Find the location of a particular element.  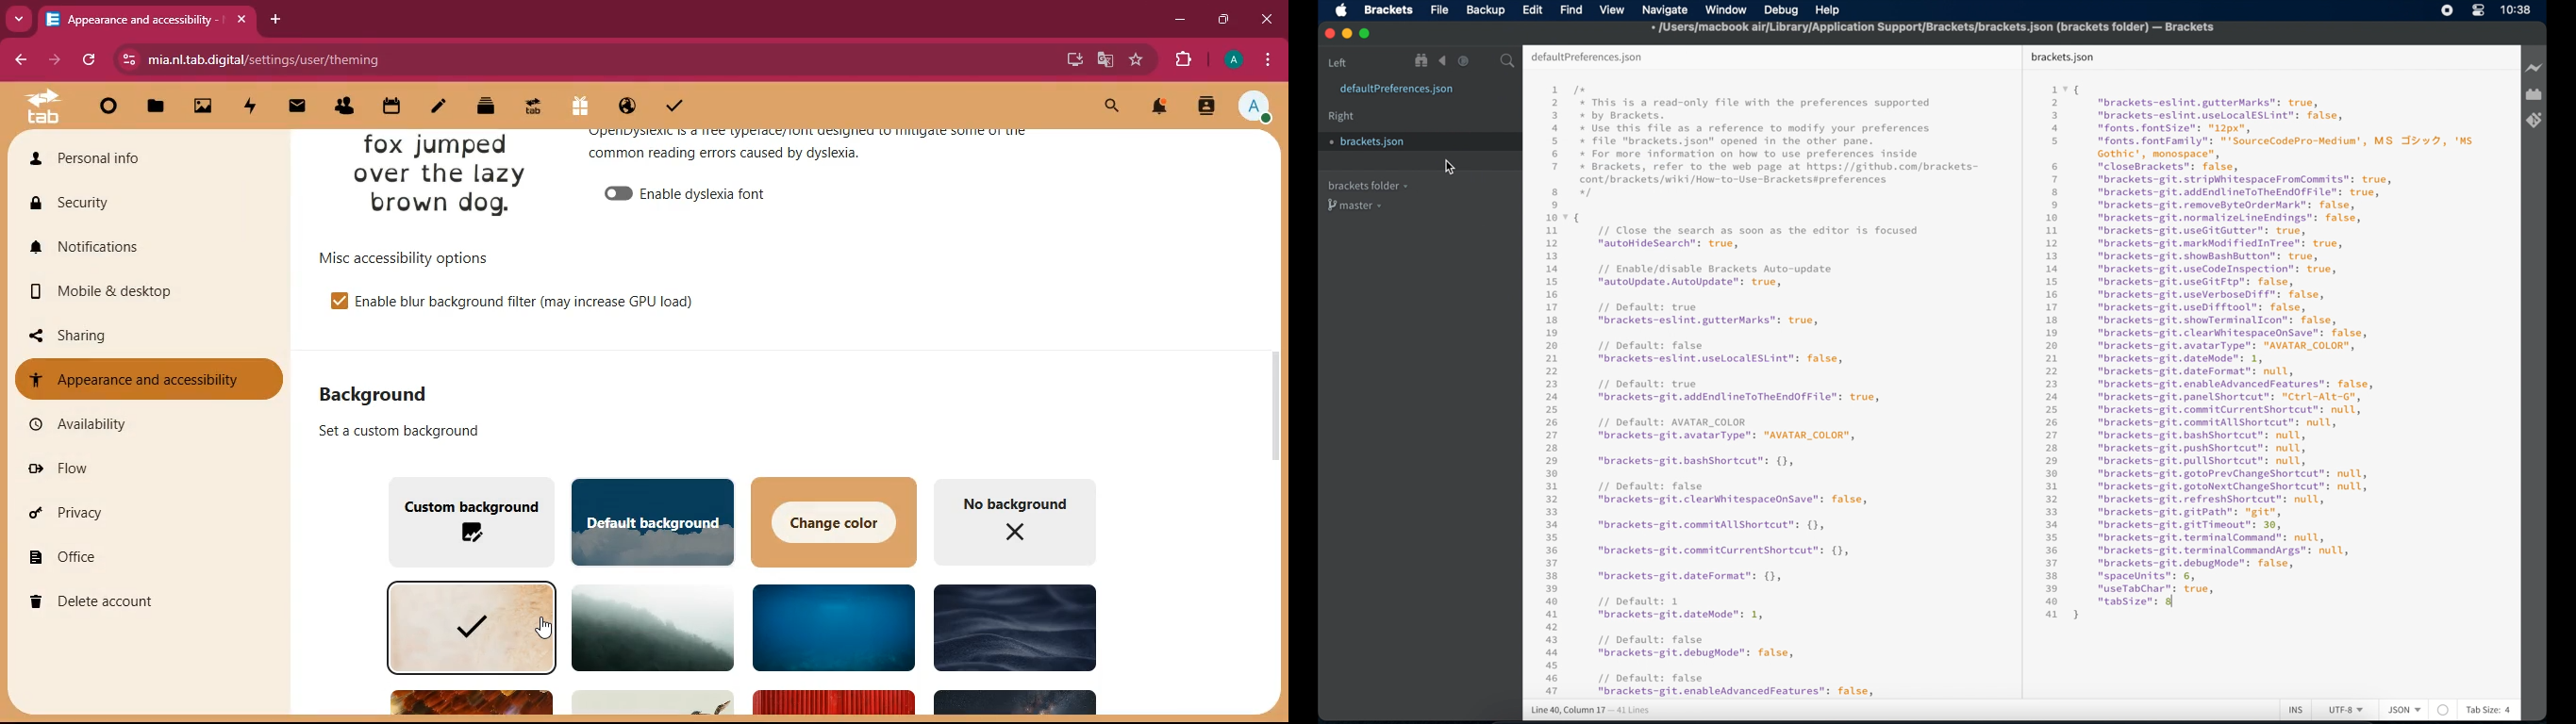

favourite is located at coordinates (1134, 60).